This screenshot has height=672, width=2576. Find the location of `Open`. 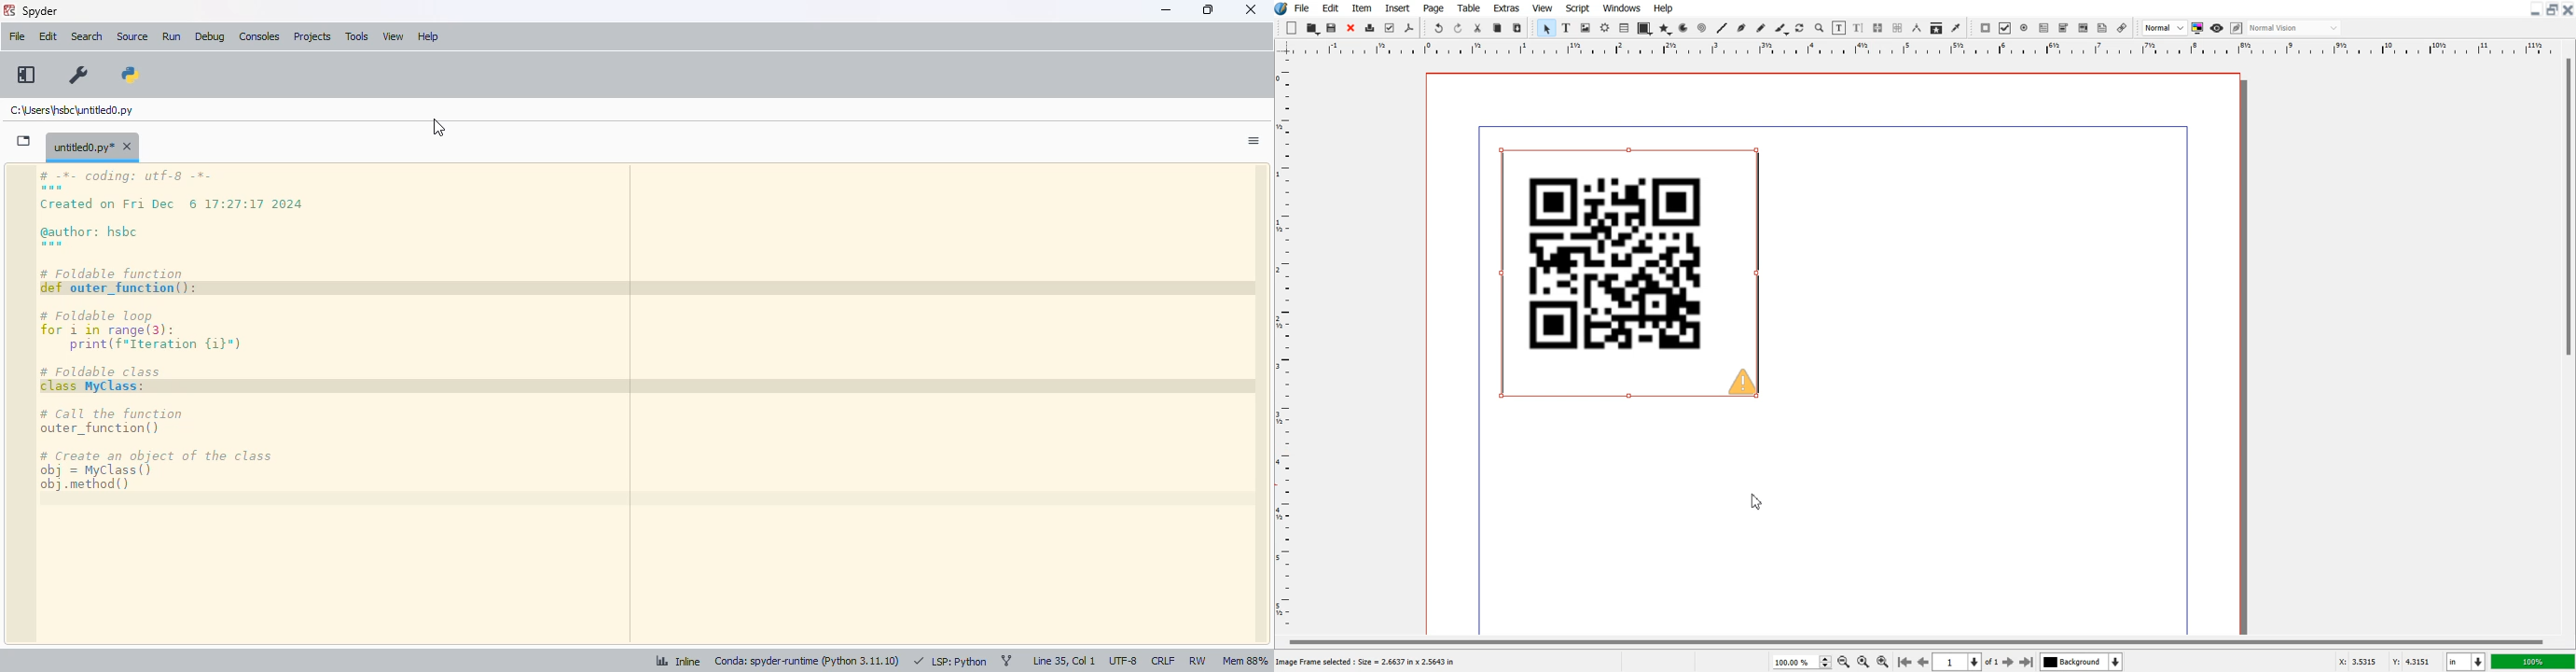

Open is located at coordinates (1333, 28).